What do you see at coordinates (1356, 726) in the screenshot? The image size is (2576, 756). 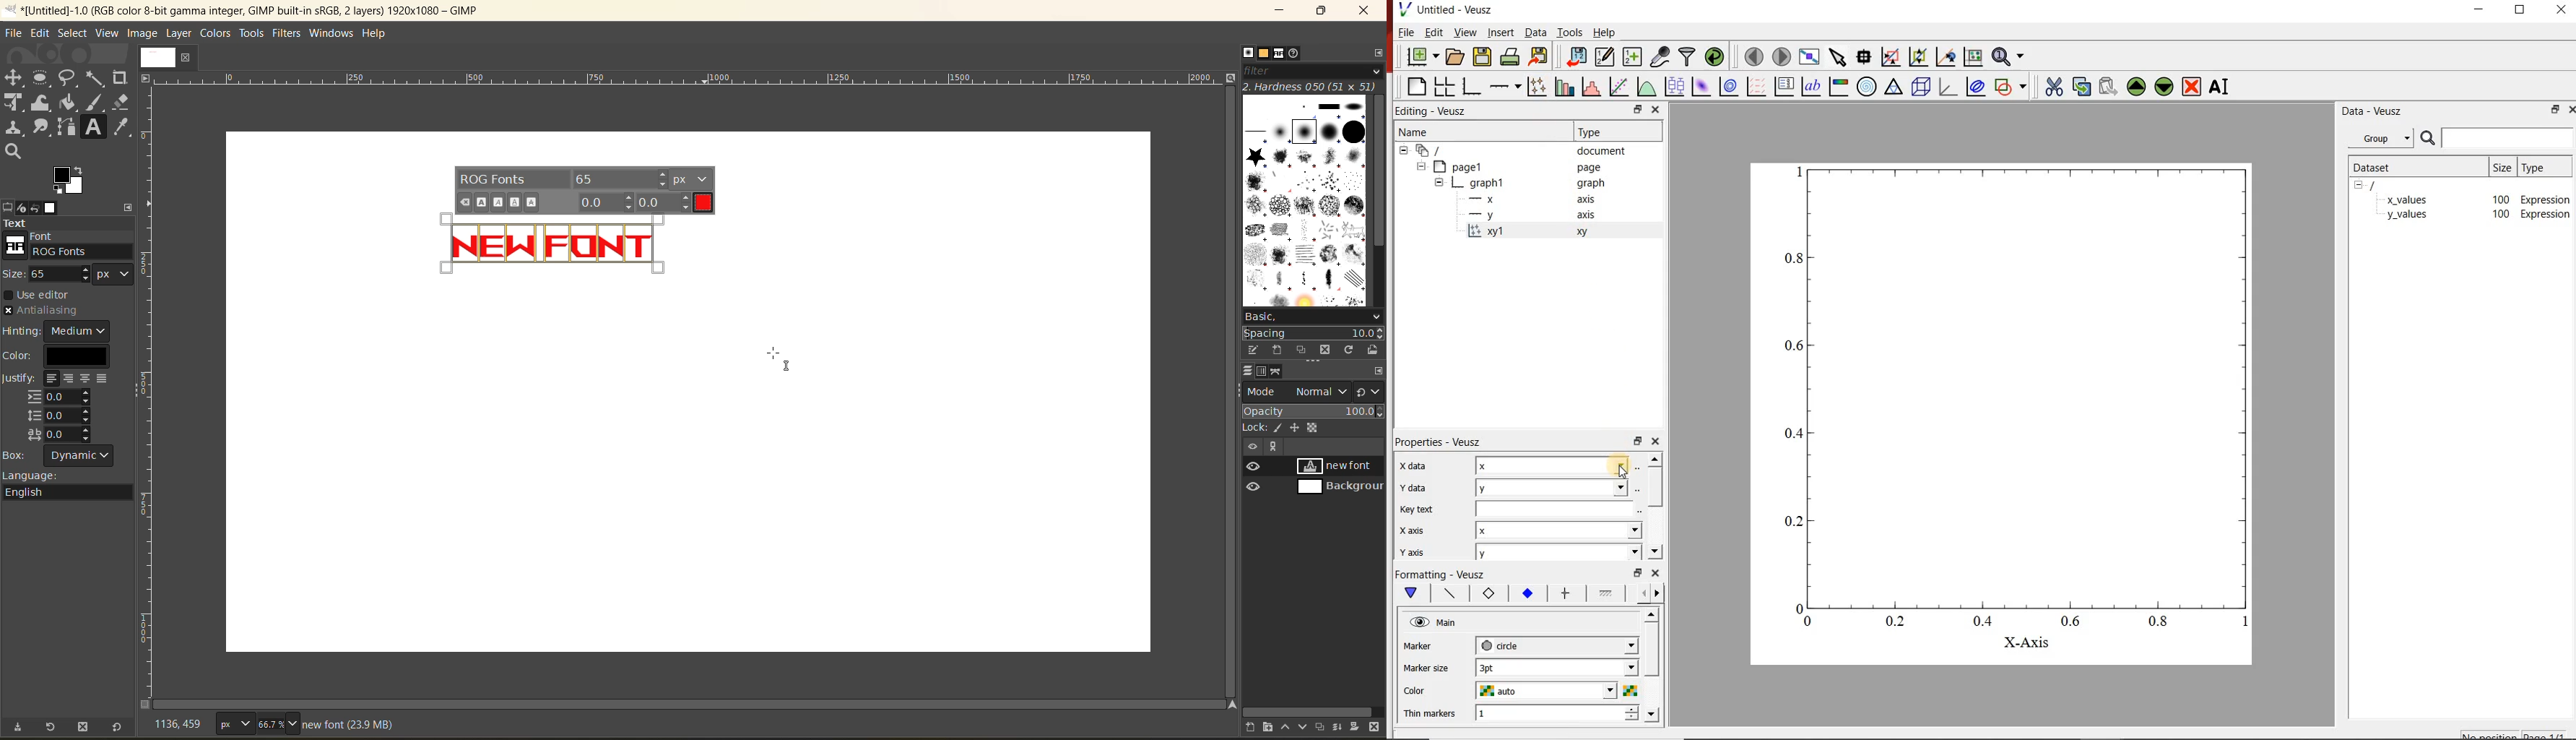 I see `add a mask` at bounding box center [1356, 726].